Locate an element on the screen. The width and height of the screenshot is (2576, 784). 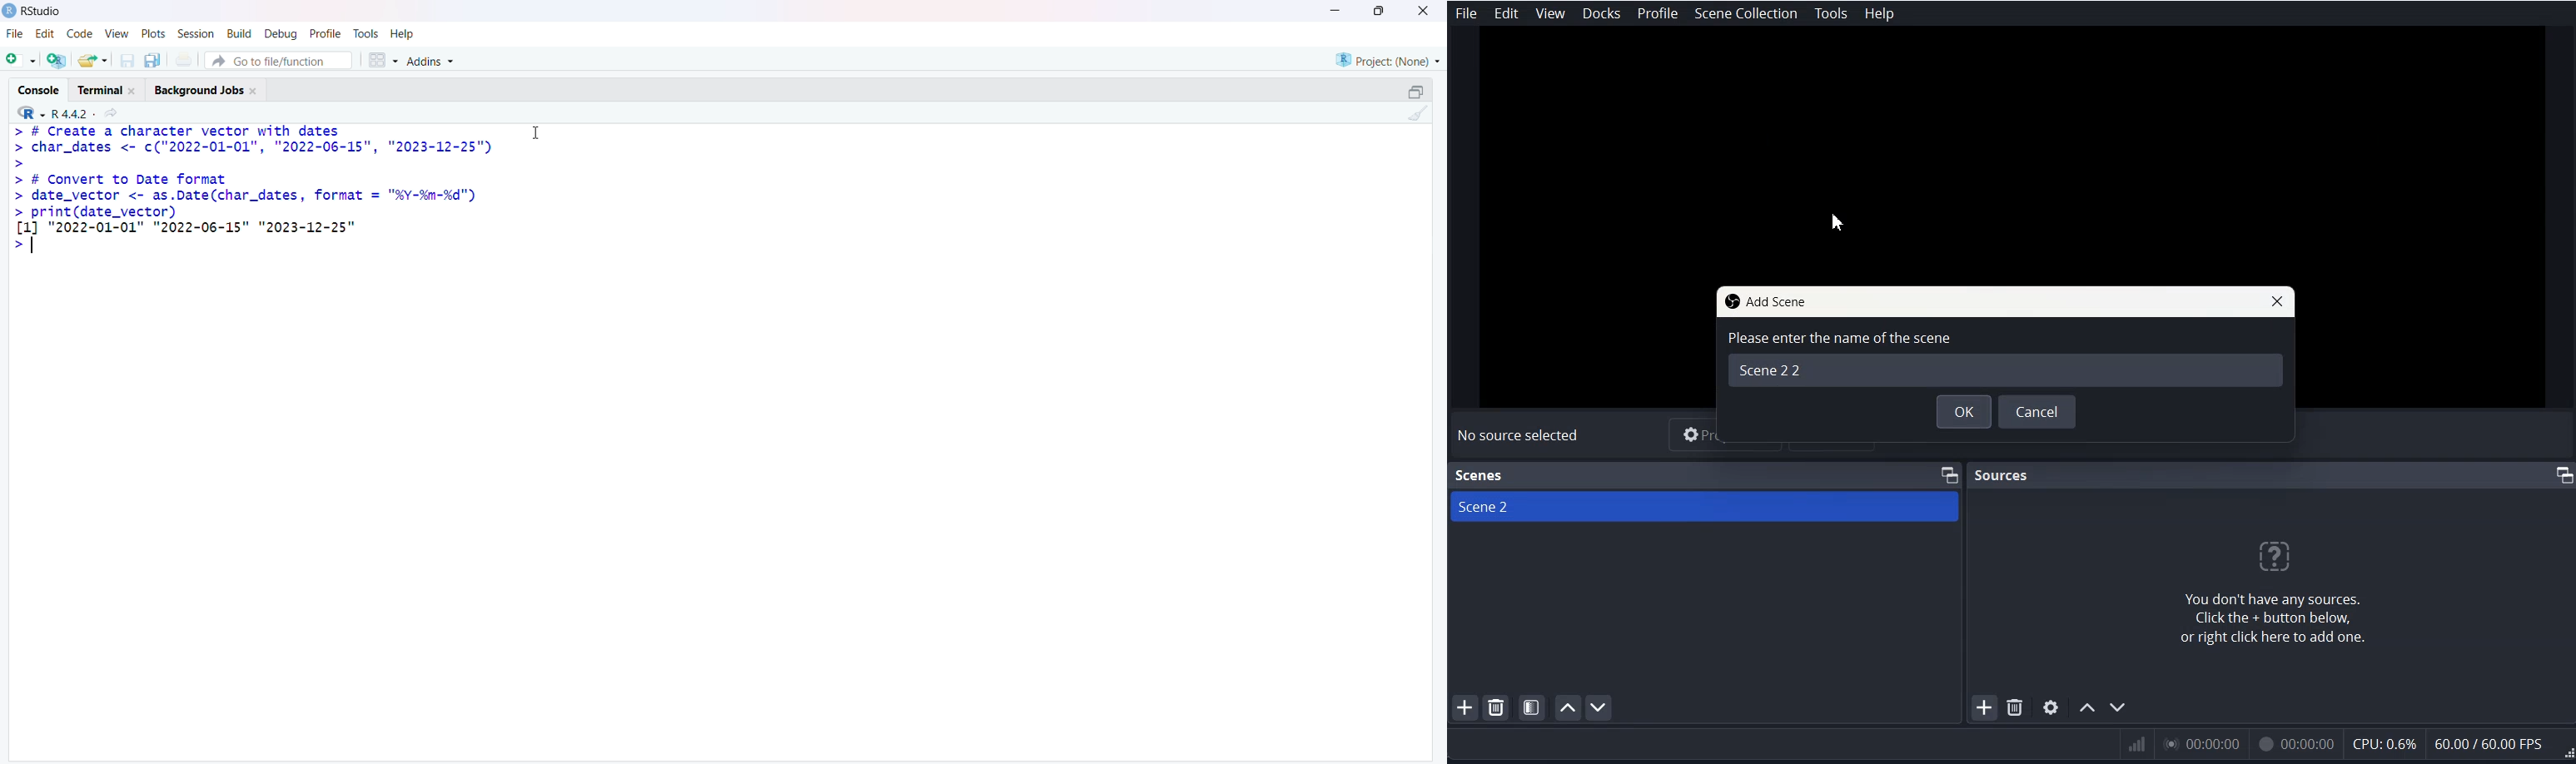
Move Source Down is located at coordinates (2118, 707).